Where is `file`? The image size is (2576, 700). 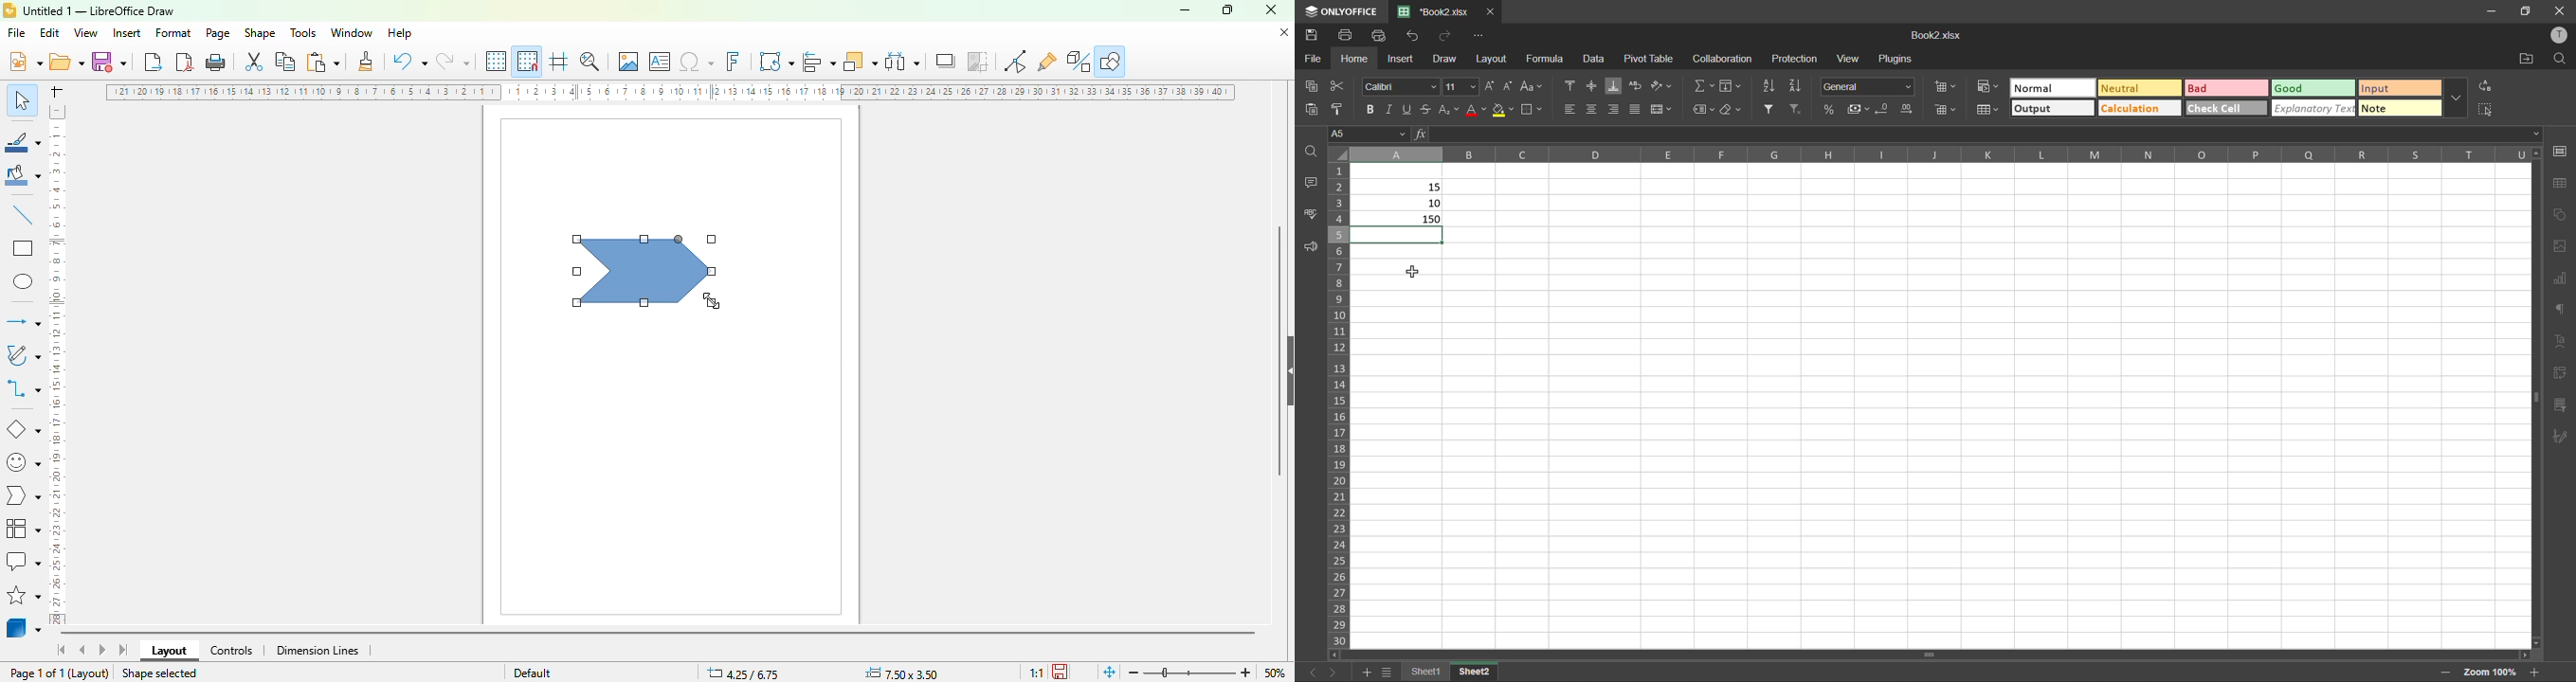
file is located at coordinates (16, 32).